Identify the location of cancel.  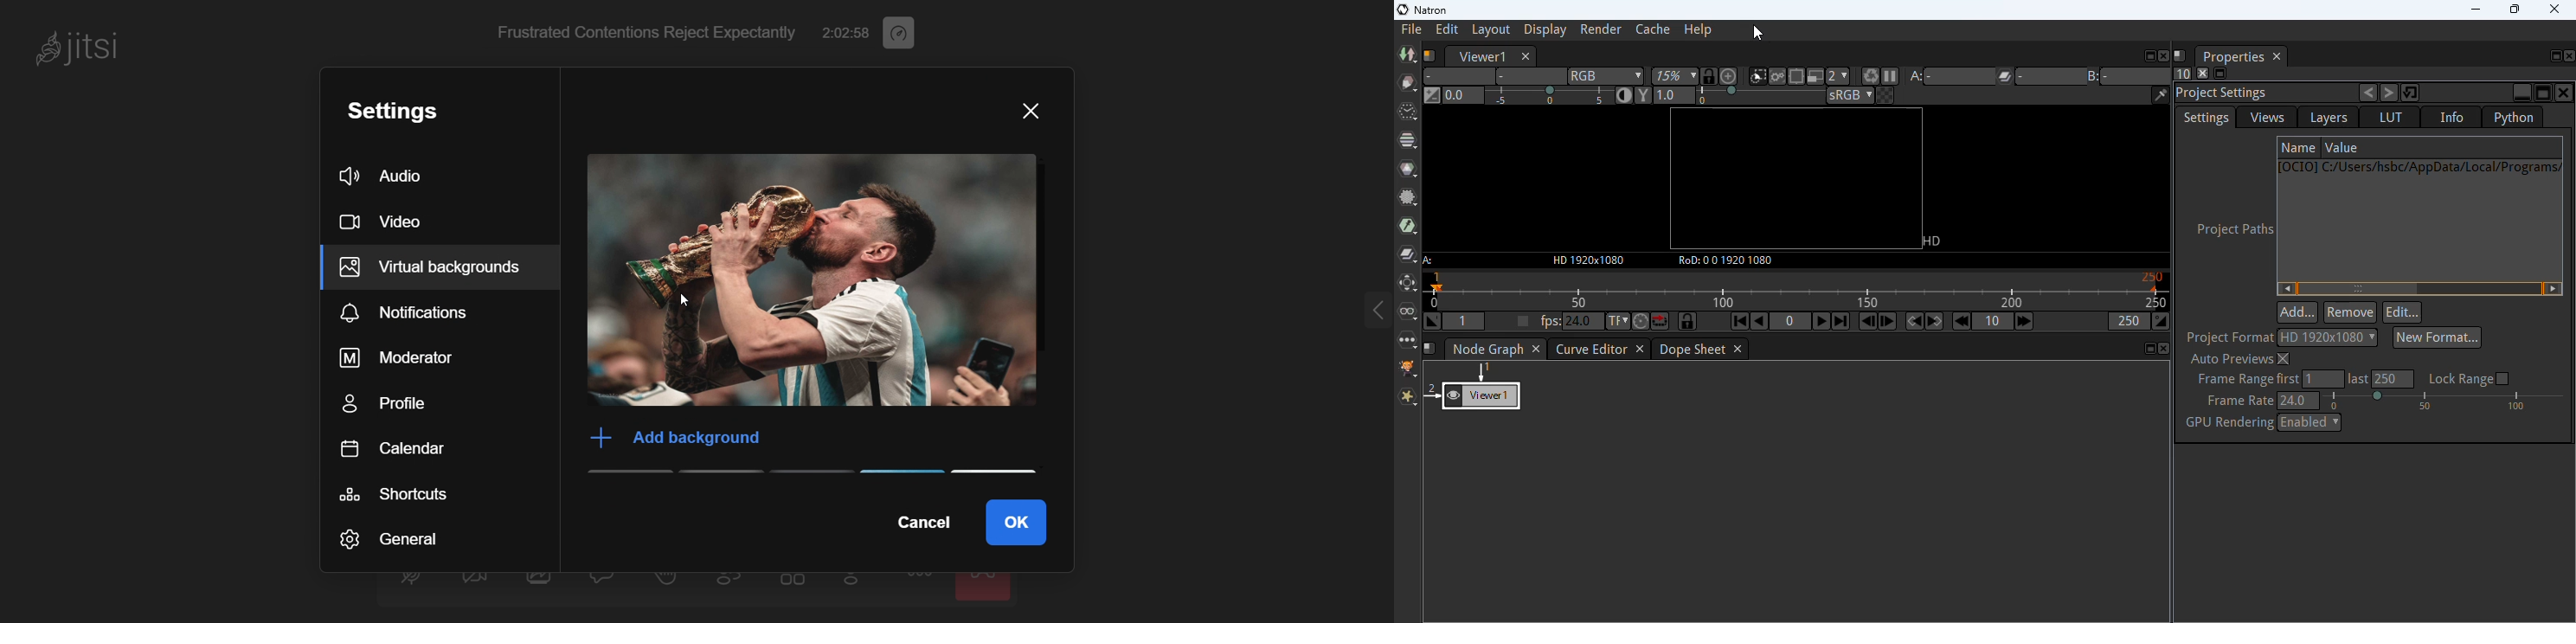
(920, 524).